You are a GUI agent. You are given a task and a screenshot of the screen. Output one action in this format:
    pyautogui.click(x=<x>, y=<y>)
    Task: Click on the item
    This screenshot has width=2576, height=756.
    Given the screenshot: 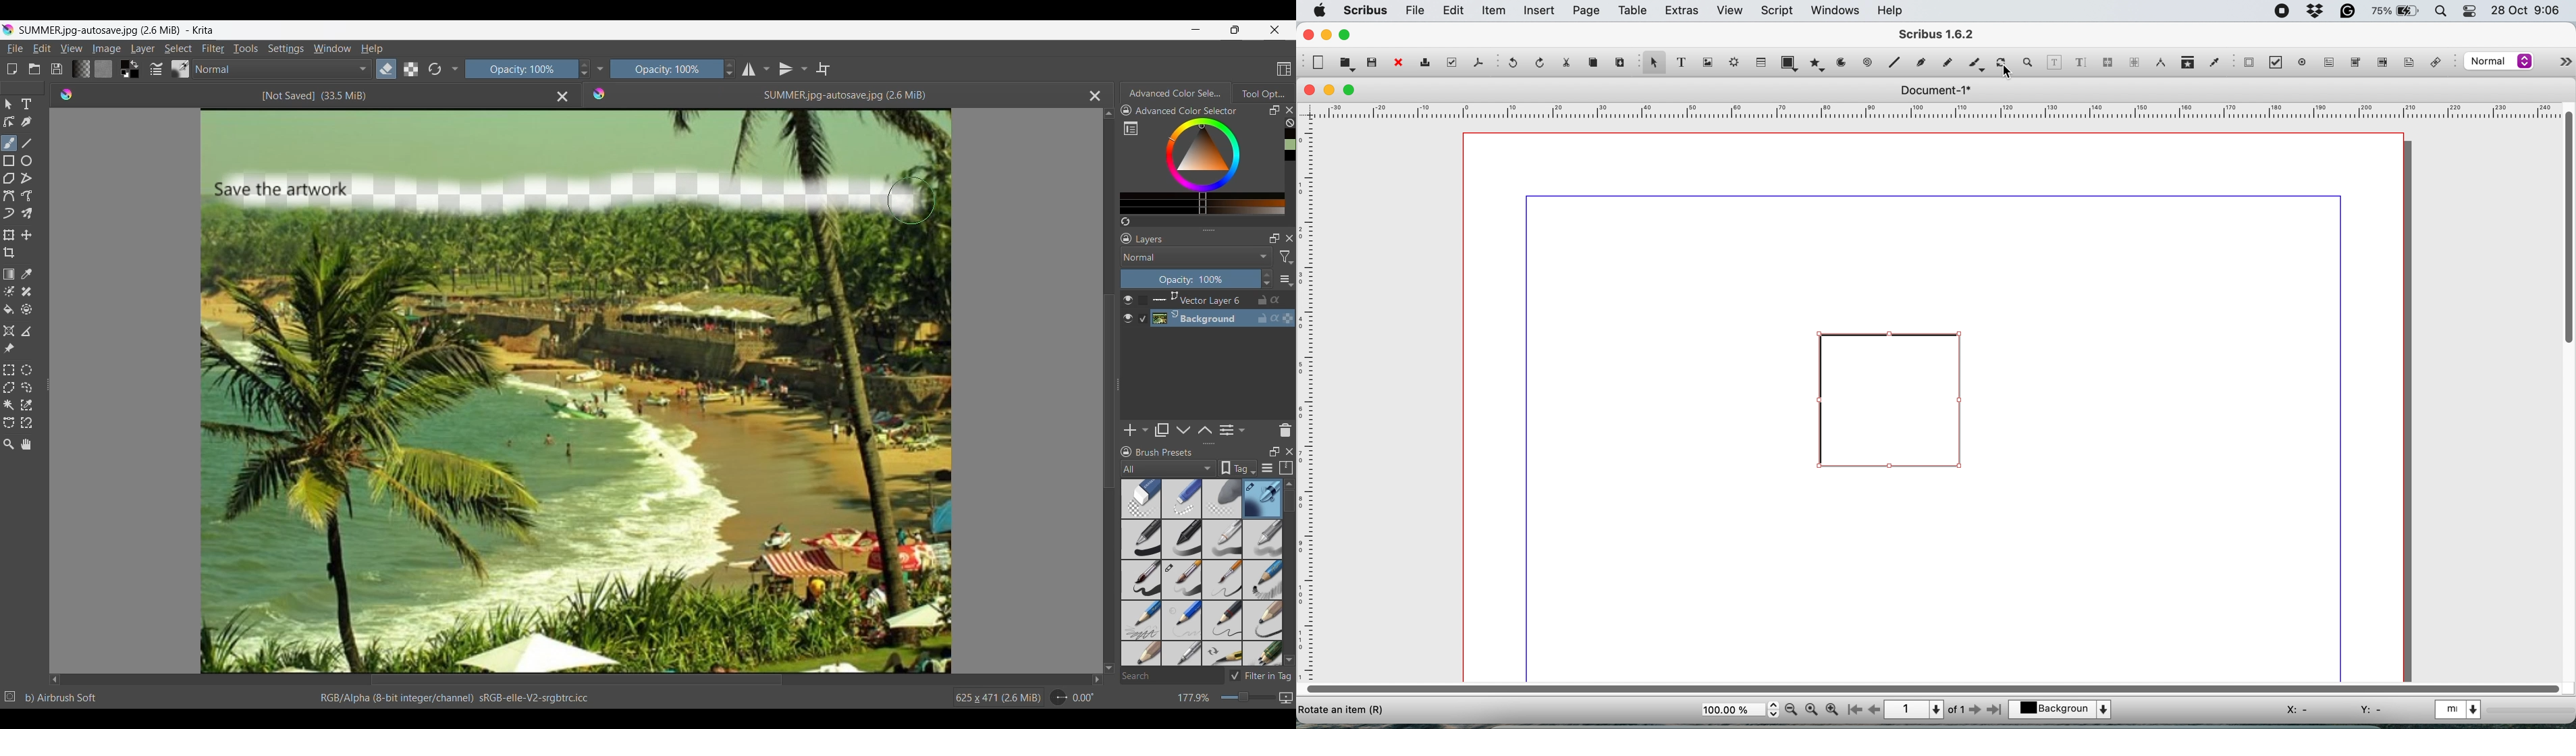 What is the action you would take?
    pyautogui.click(x=1495, y=12)
    